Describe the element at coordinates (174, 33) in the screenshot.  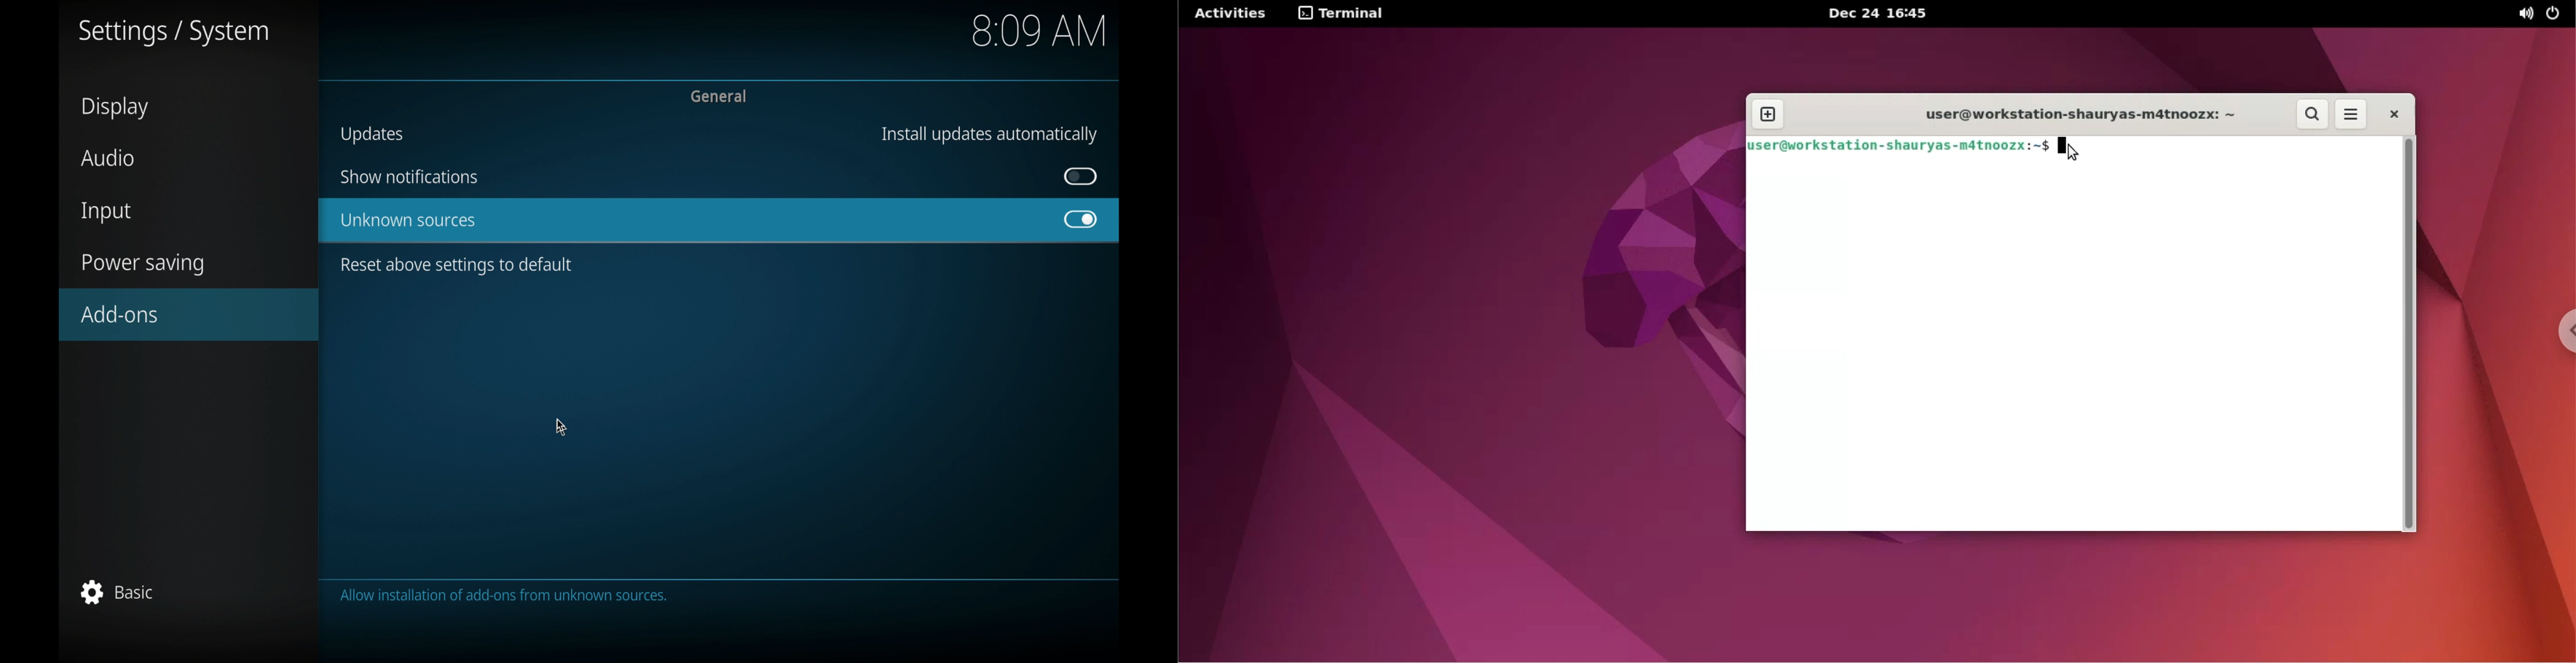
I see `settings/system` at that location.